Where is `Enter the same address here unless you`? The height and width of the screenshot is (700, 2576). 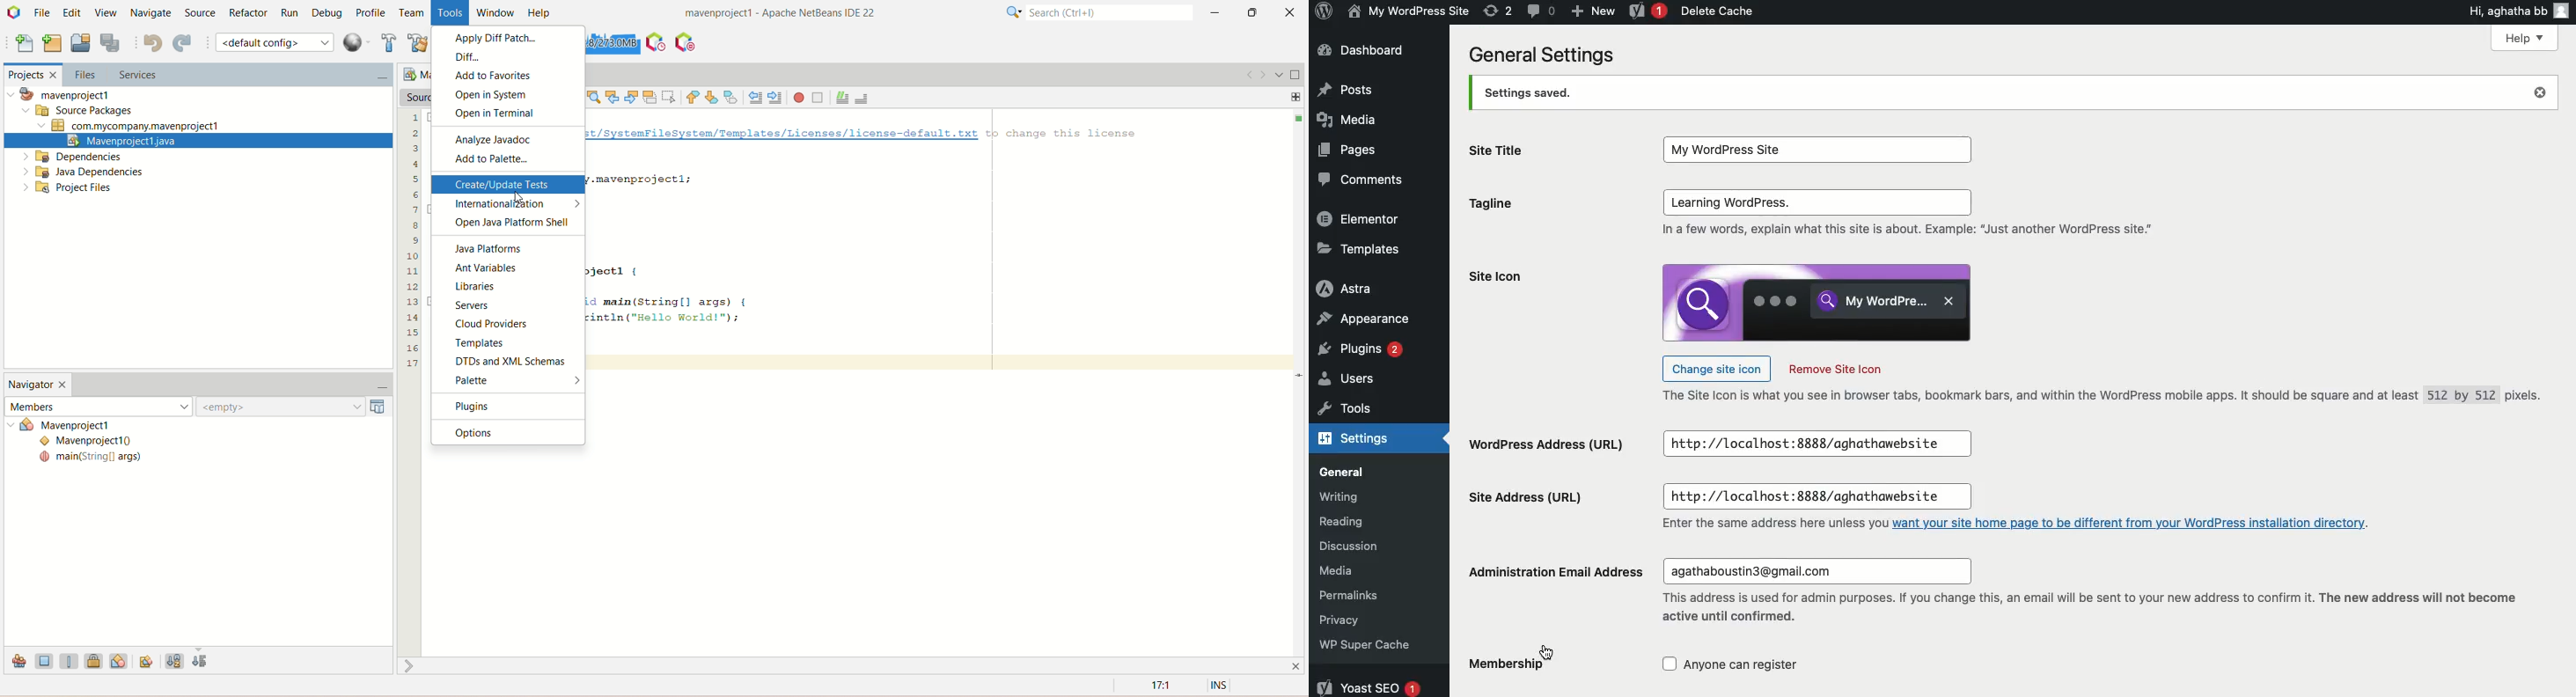 Enter the same address here unless you is located at coordinates (1758, 525).